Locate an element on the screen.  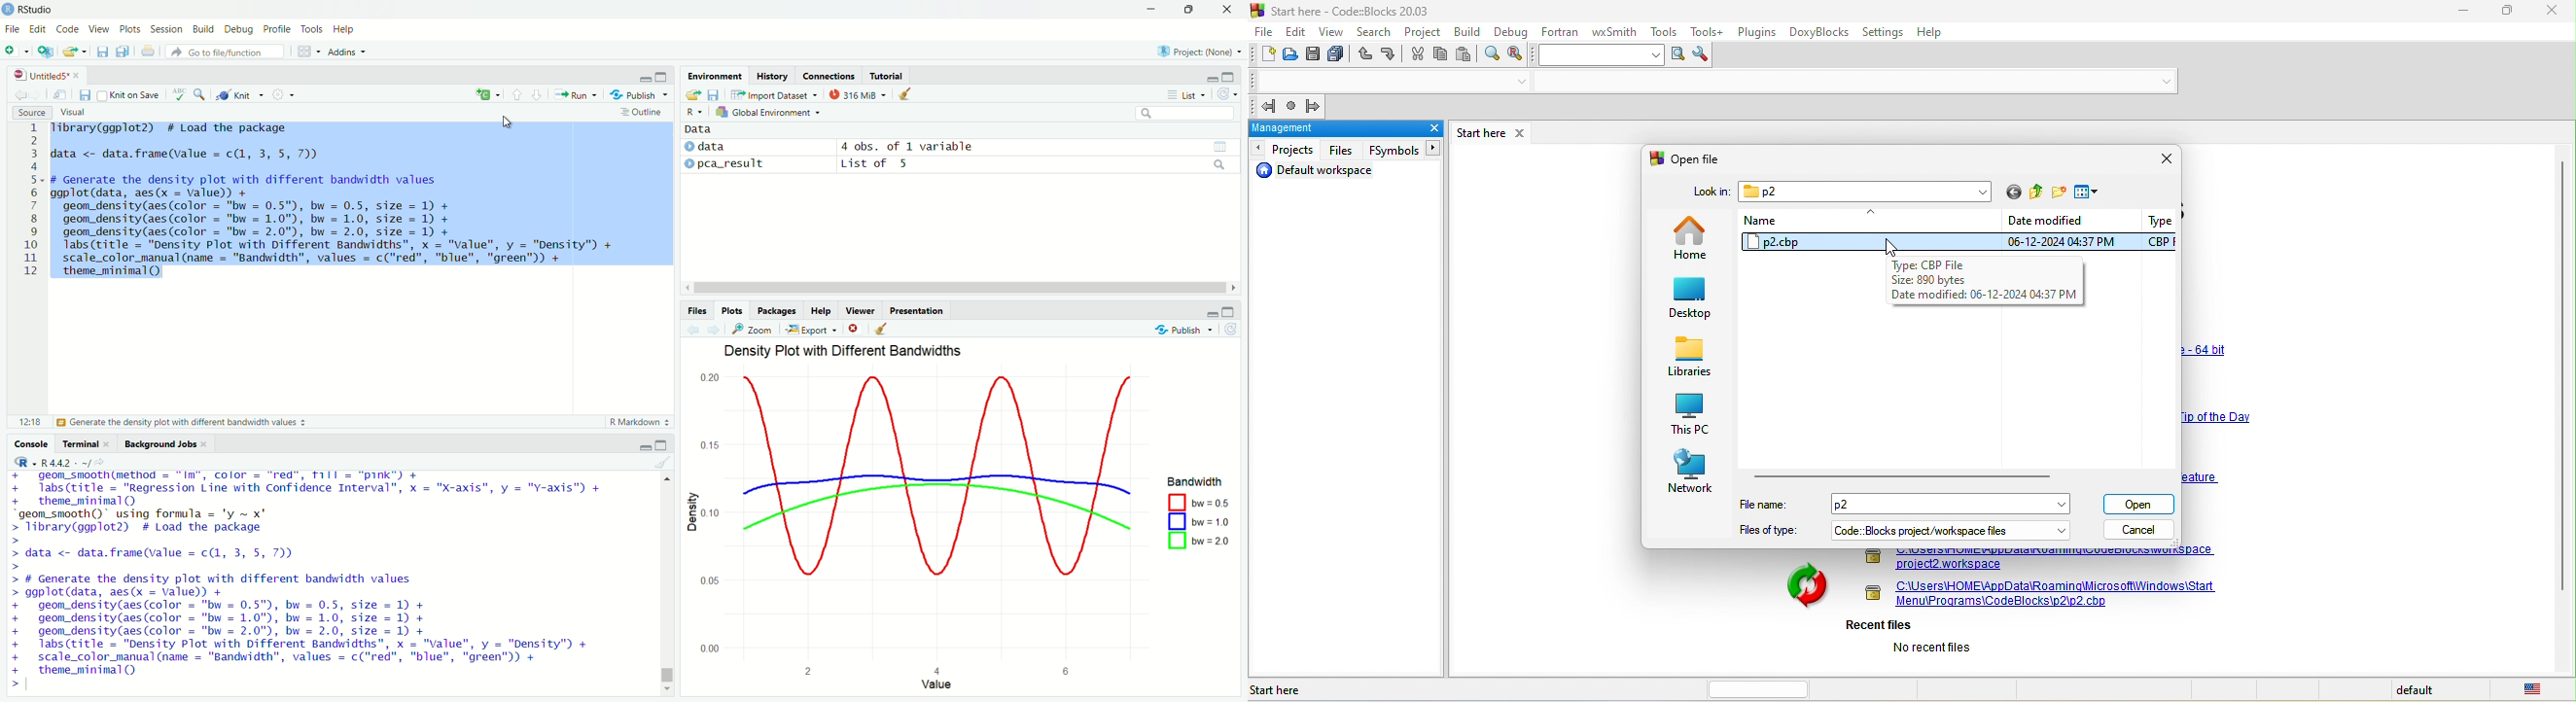
restore is located at coordinates (1190, 10).